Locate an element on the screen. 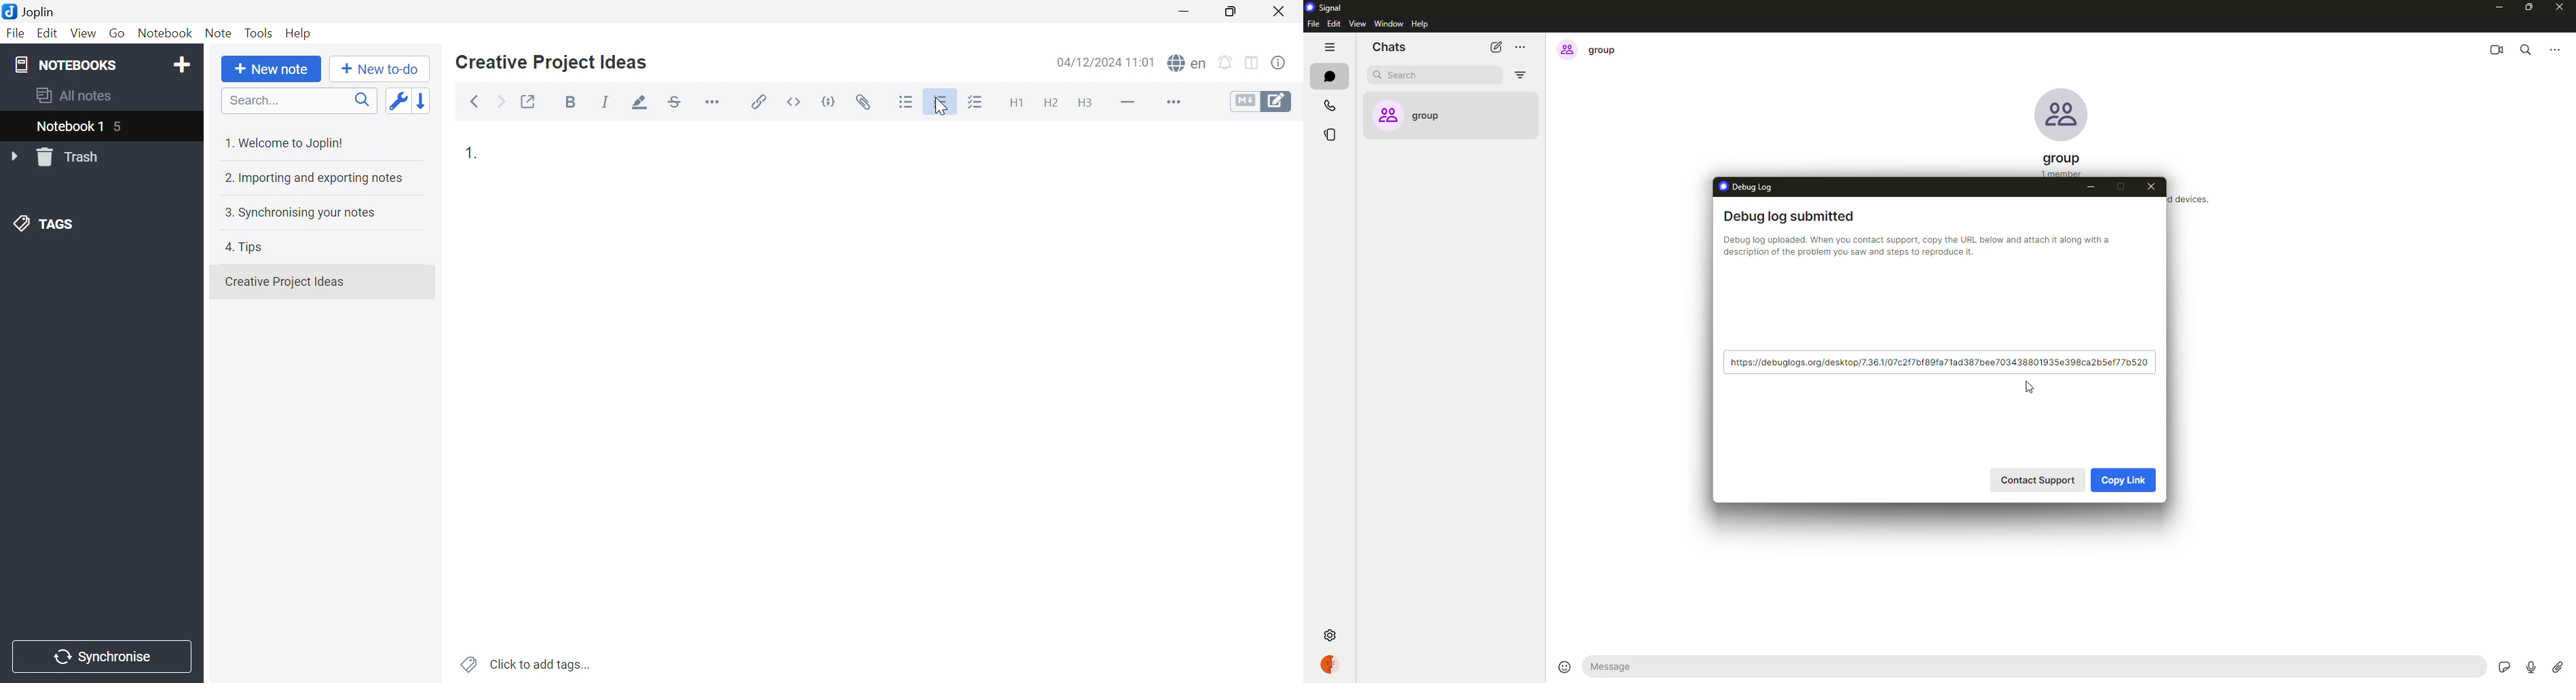 The image size is (2576, 700). Code is located at coordinates (832, 100).